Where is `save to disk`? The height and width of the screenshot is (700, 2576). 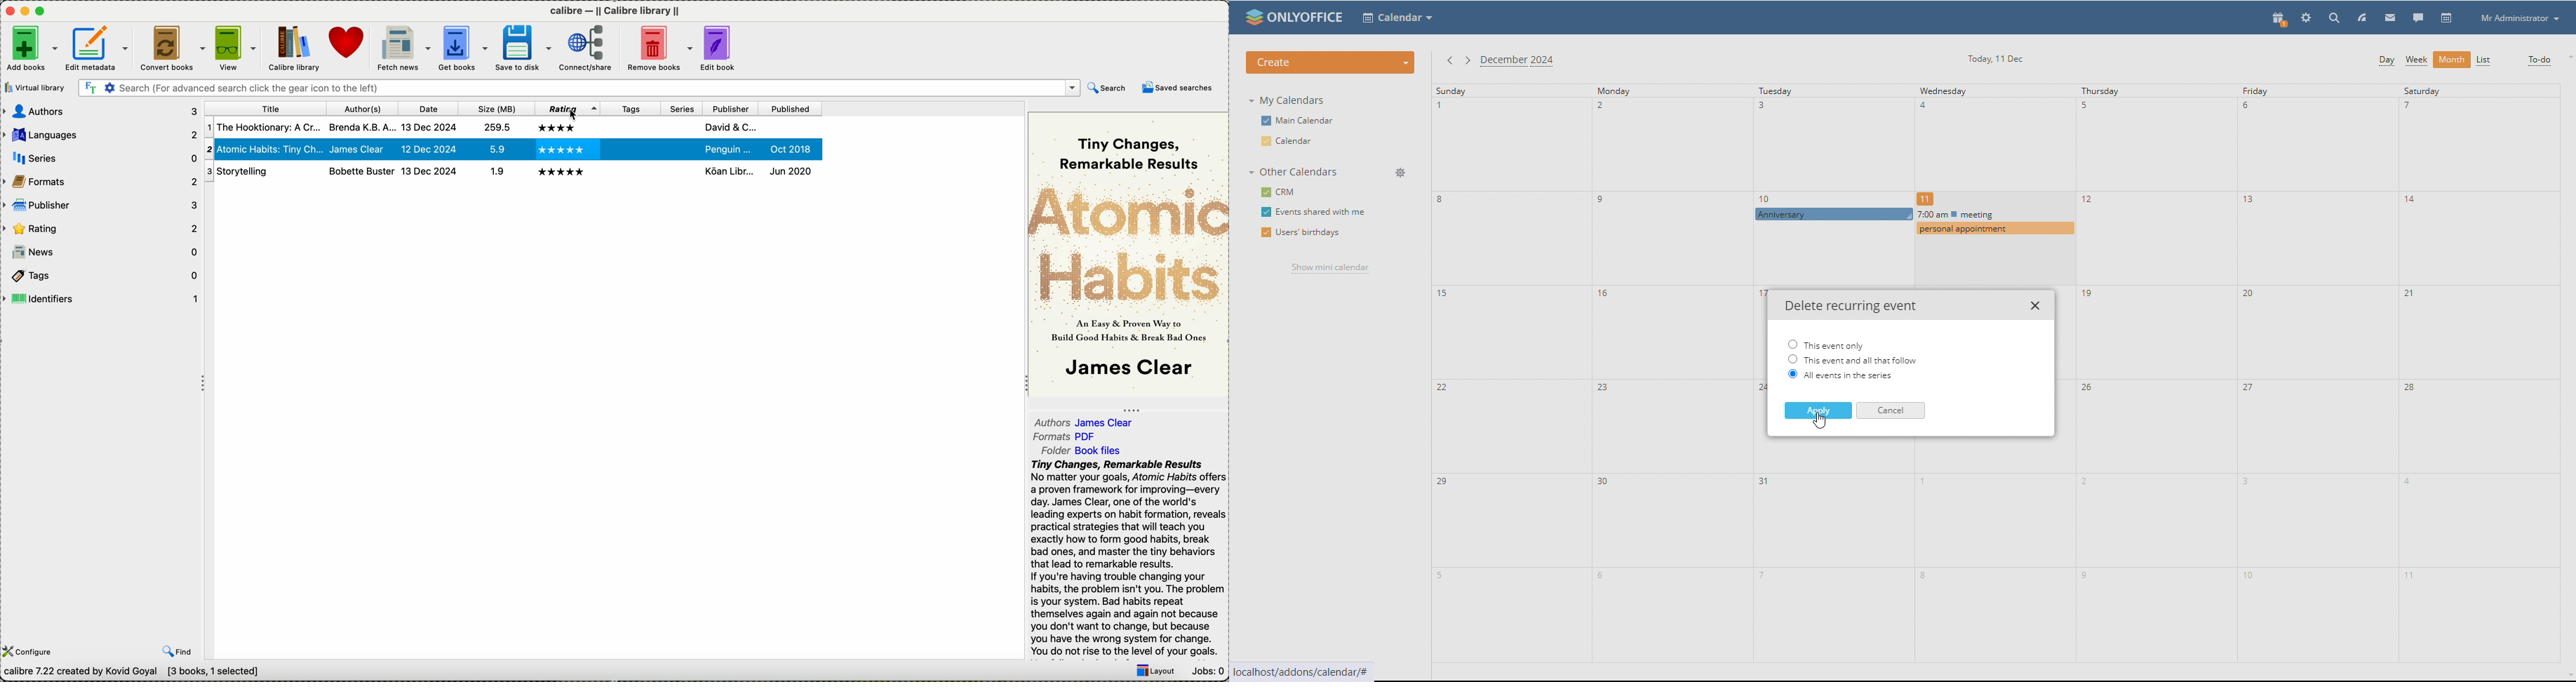 save to disk is located at coordinates (525, 47).